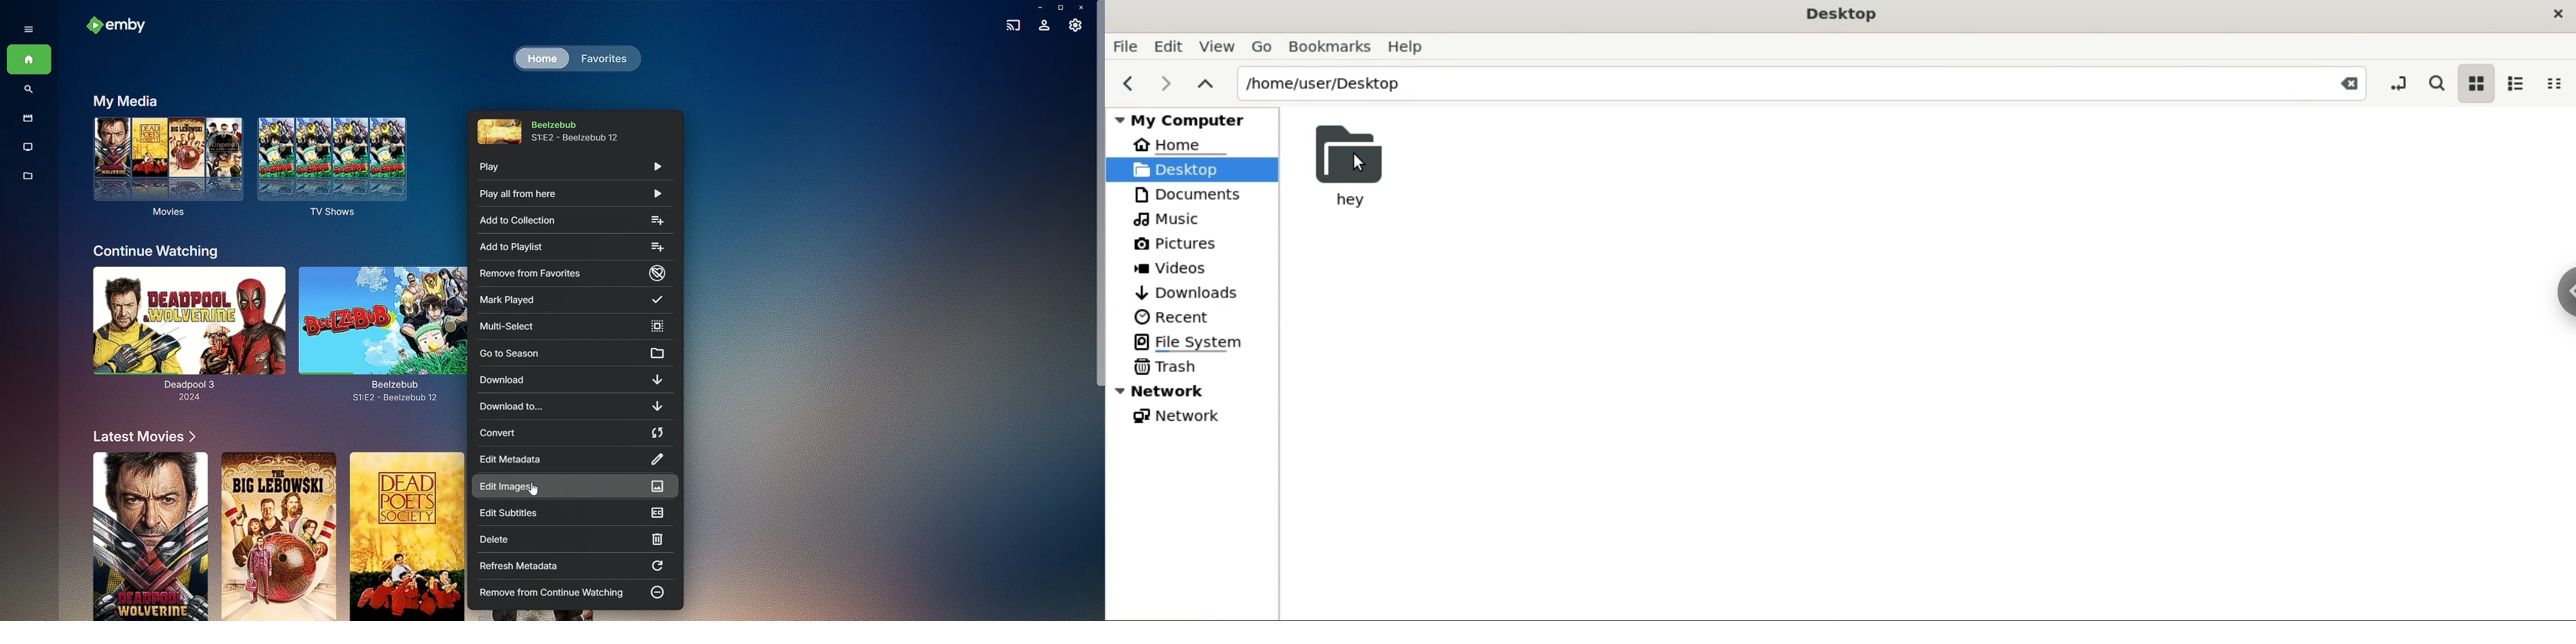 The width and height of the screenshot is (2576, 644). Describe the element at coordinates (578, 351) in the screenshot. I see `Go to Season` at that location.